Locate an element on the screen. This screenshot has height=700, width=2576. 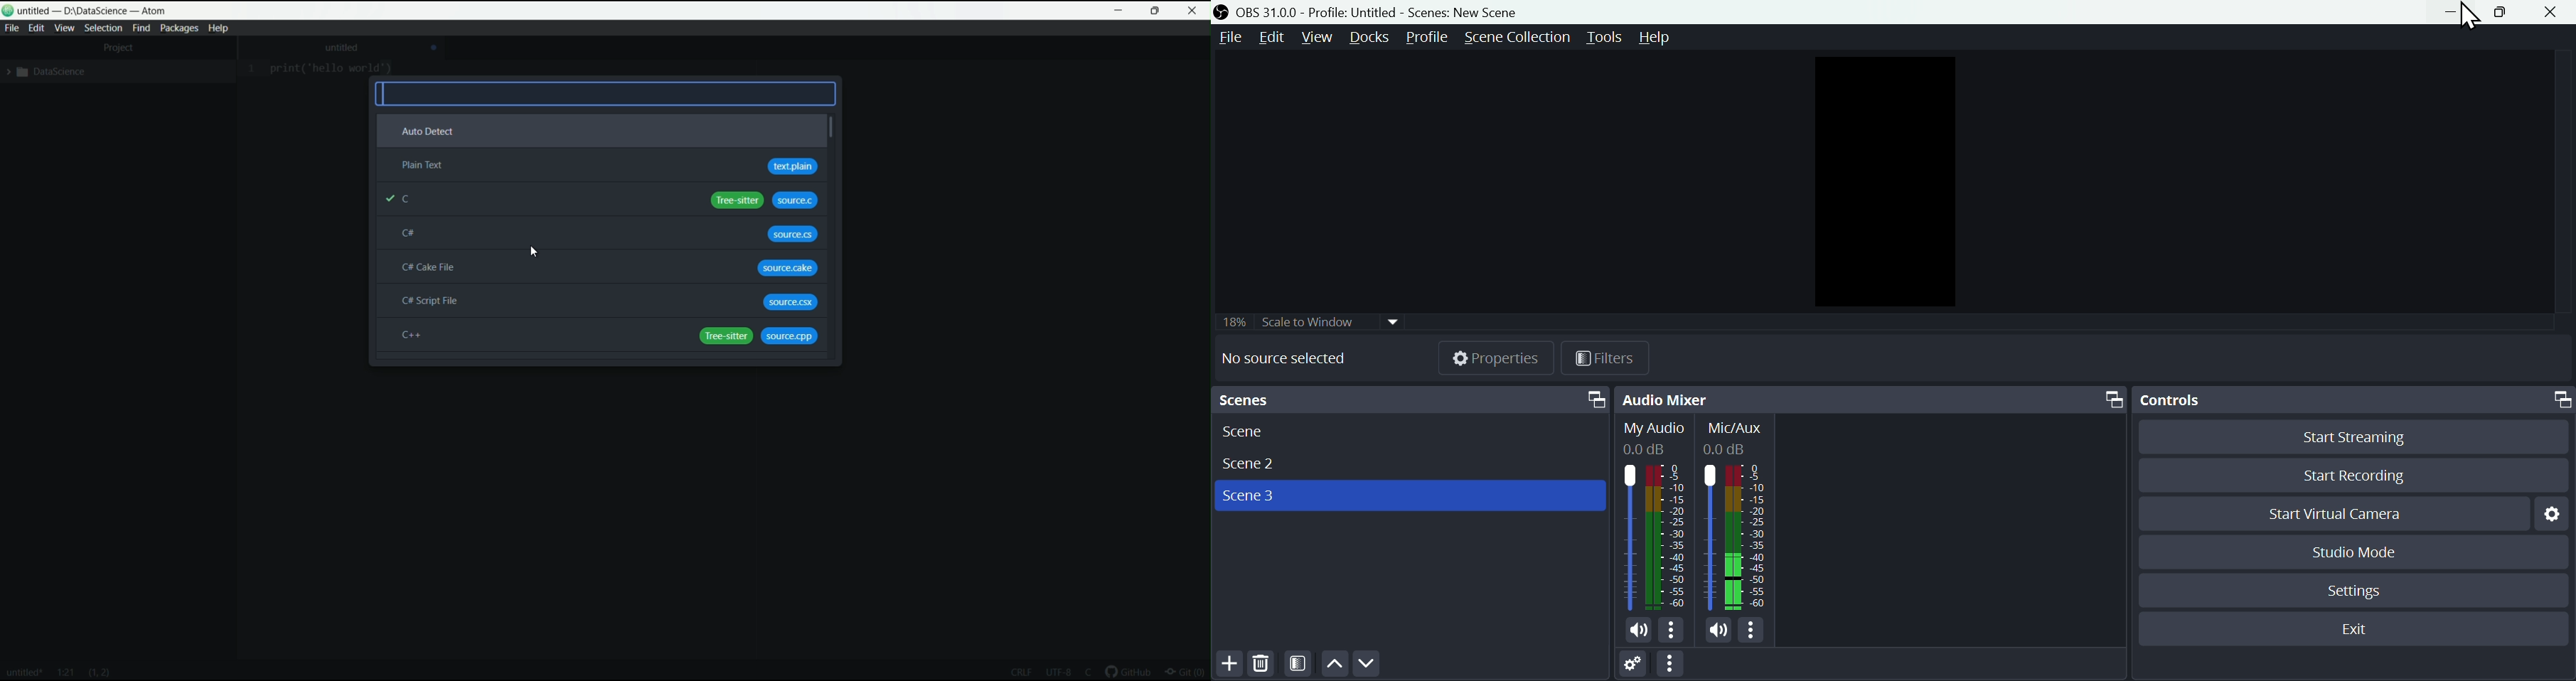
Mic/Aux is located at coordinates (1736, 516).